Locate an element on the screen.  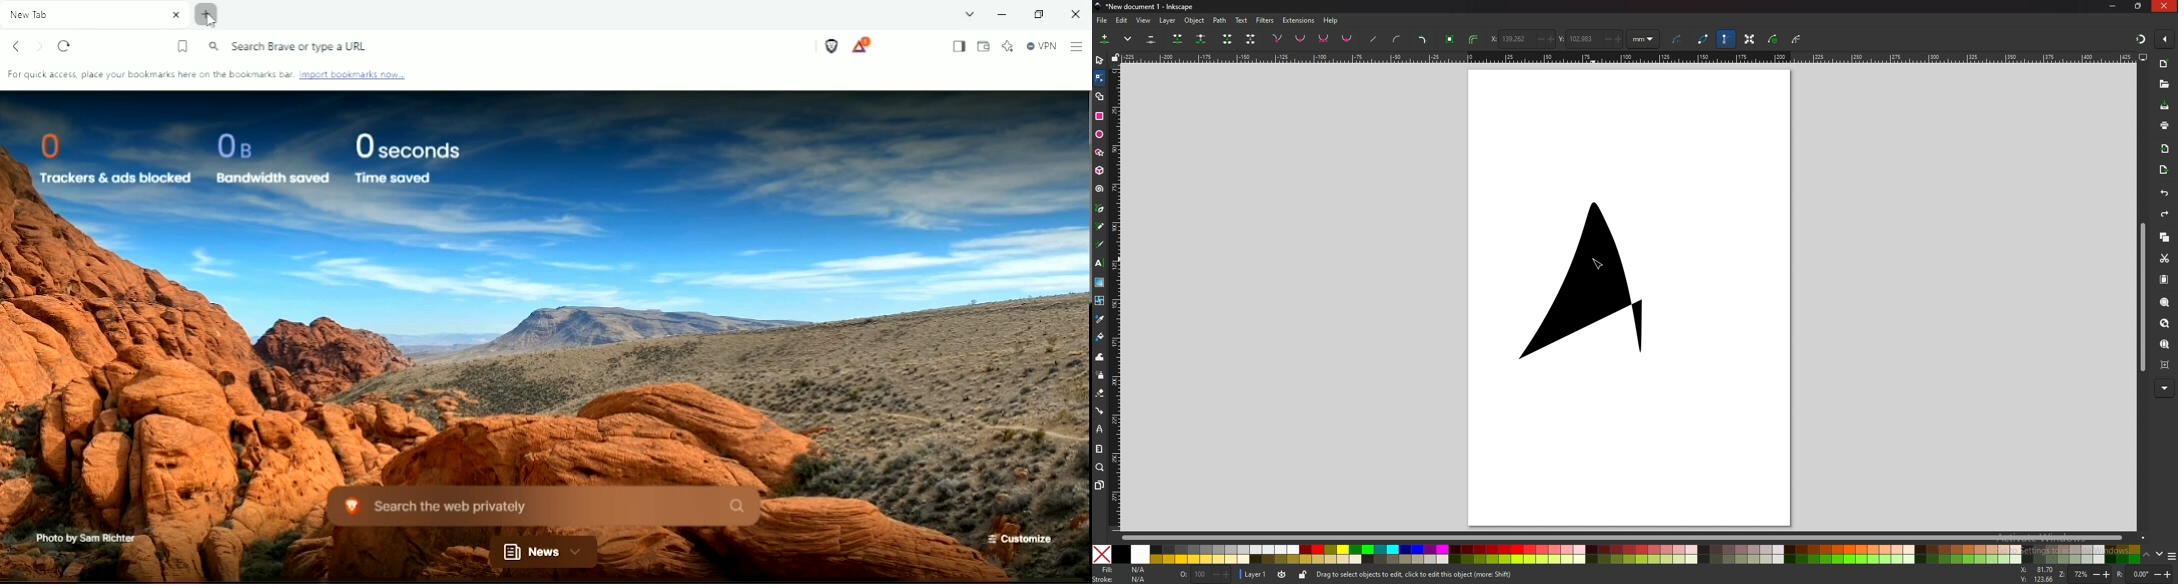
y coordinate is located at coordinates (1591, 38).